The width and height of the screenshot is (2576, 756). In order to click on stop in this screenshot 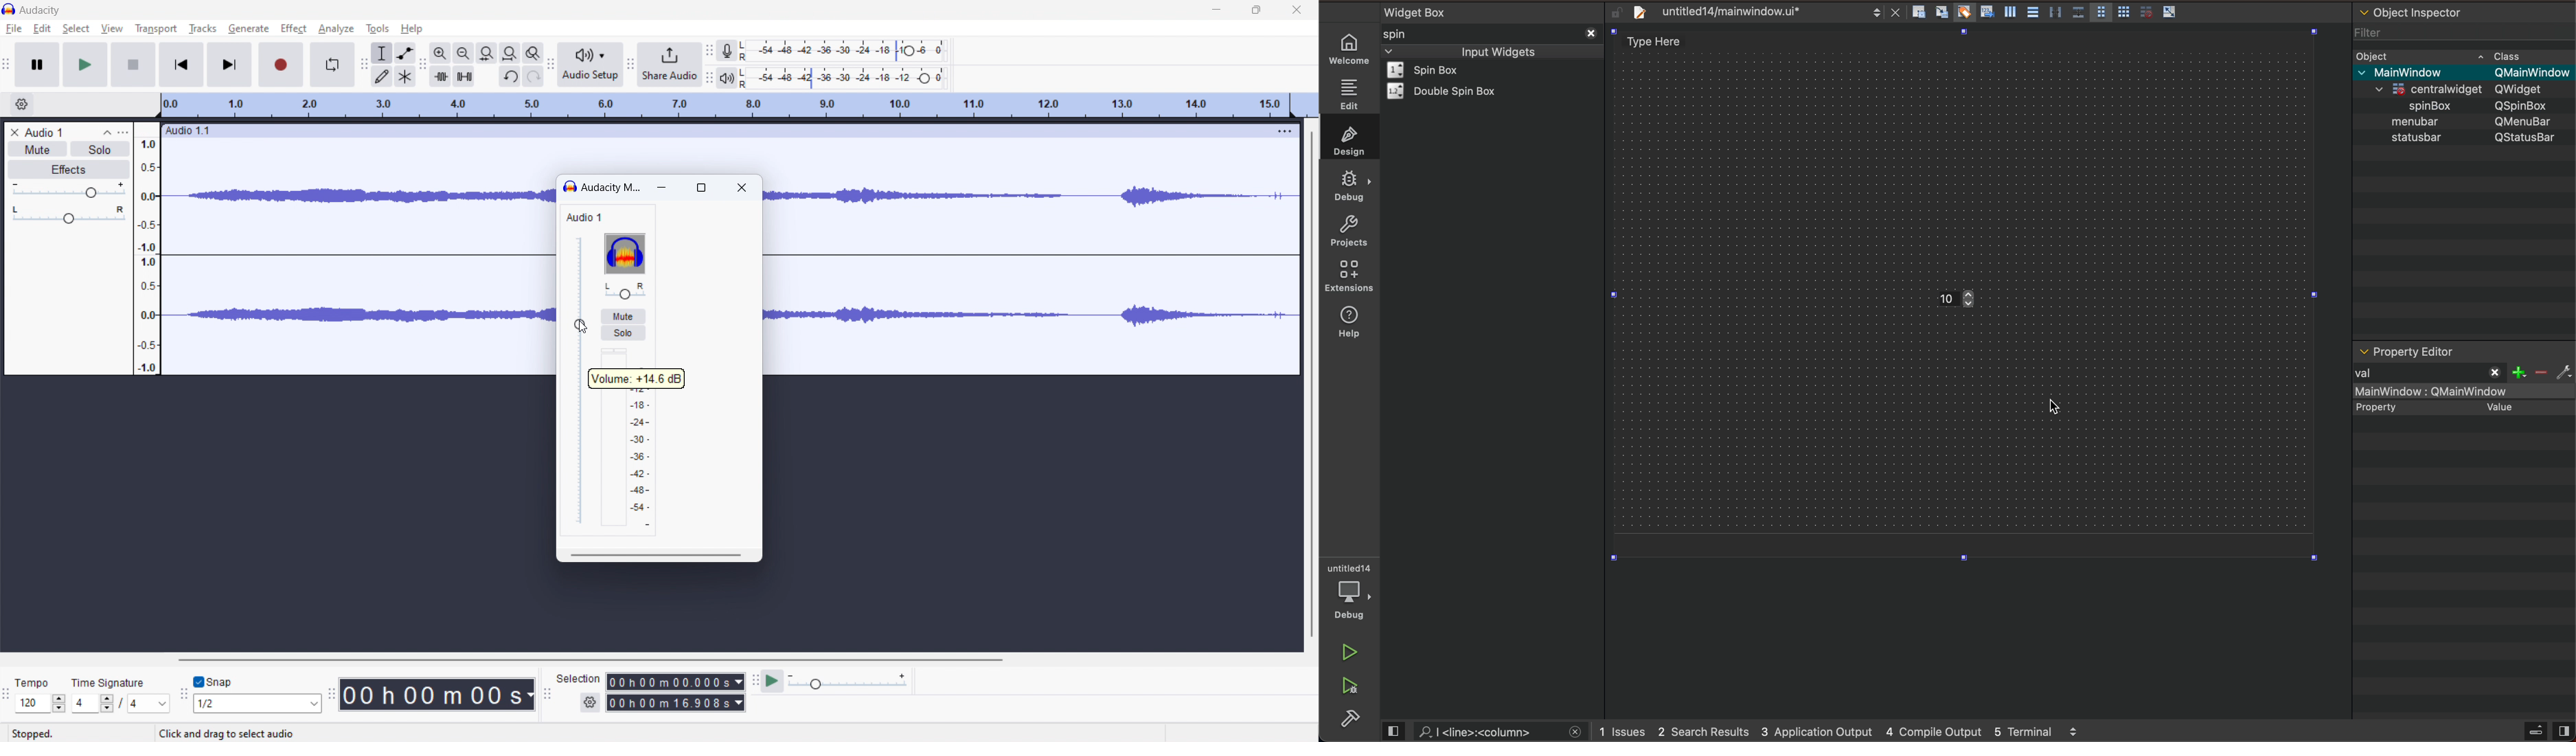, I will do `click(133, 65)`.